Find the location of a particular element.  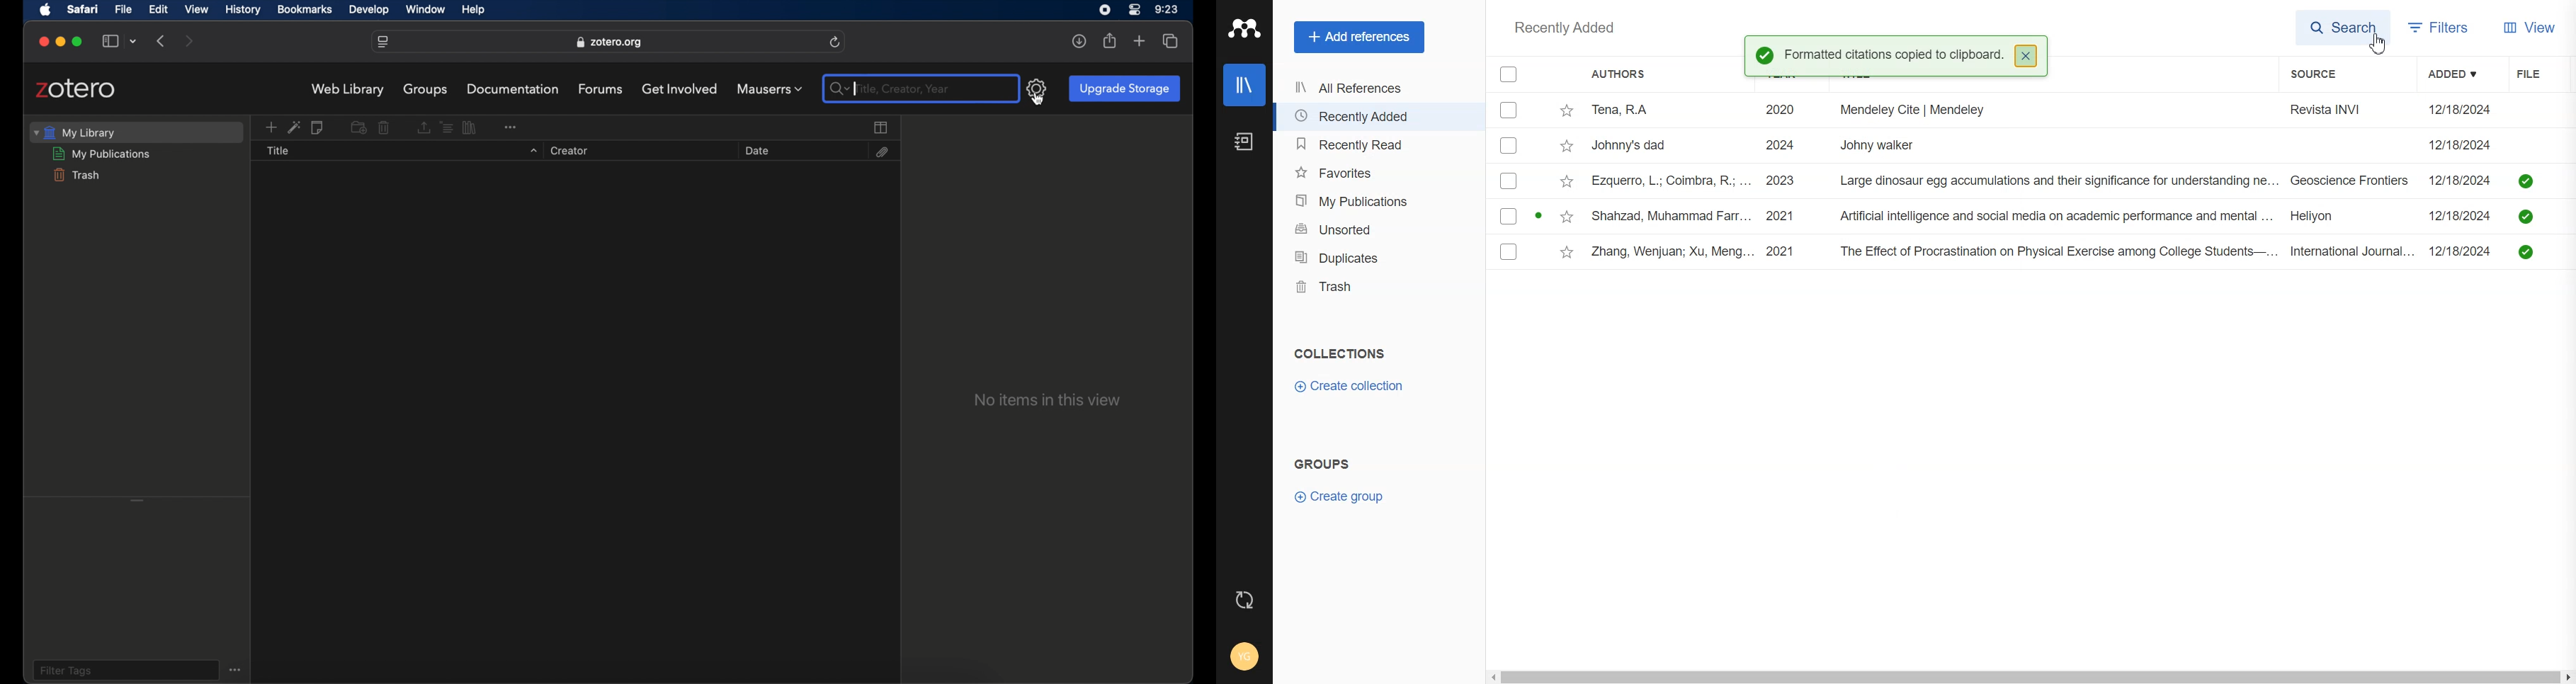

history is located at coordinates (243, 10).